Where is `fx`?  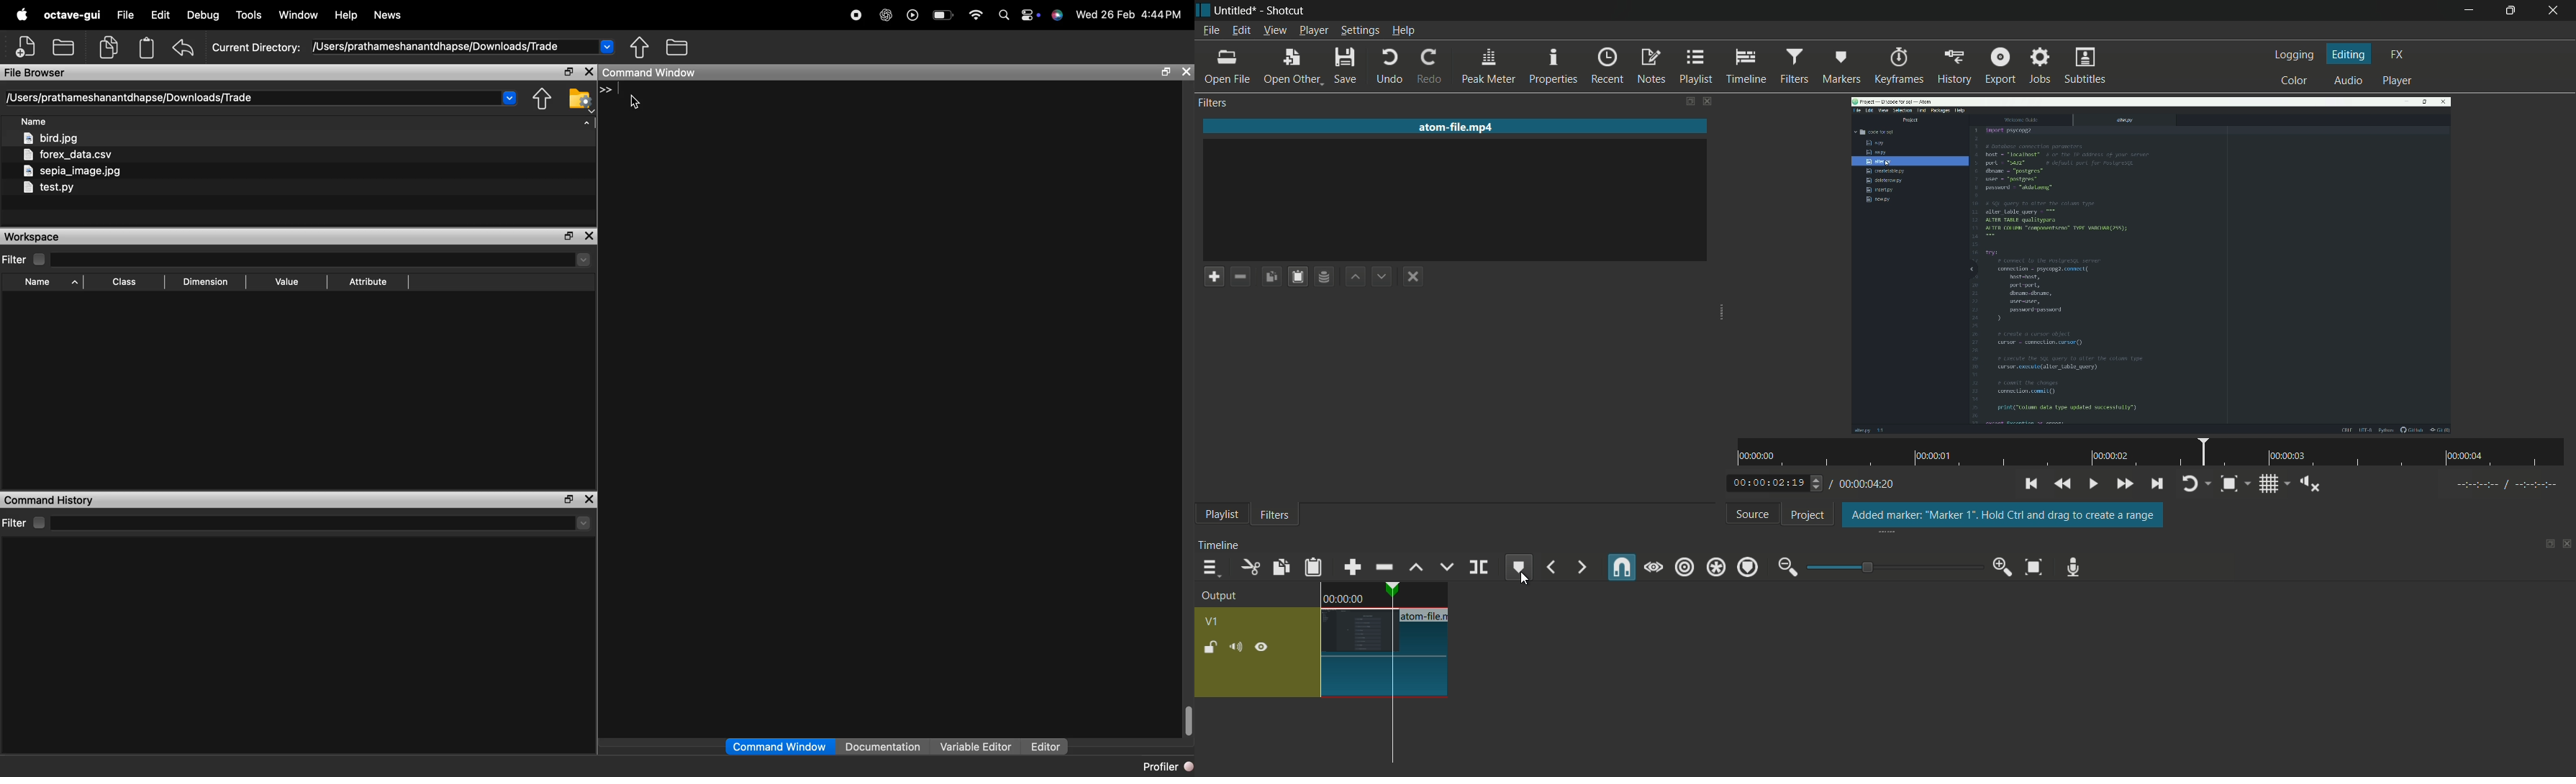
fx is located at coordinates (2397, 55).